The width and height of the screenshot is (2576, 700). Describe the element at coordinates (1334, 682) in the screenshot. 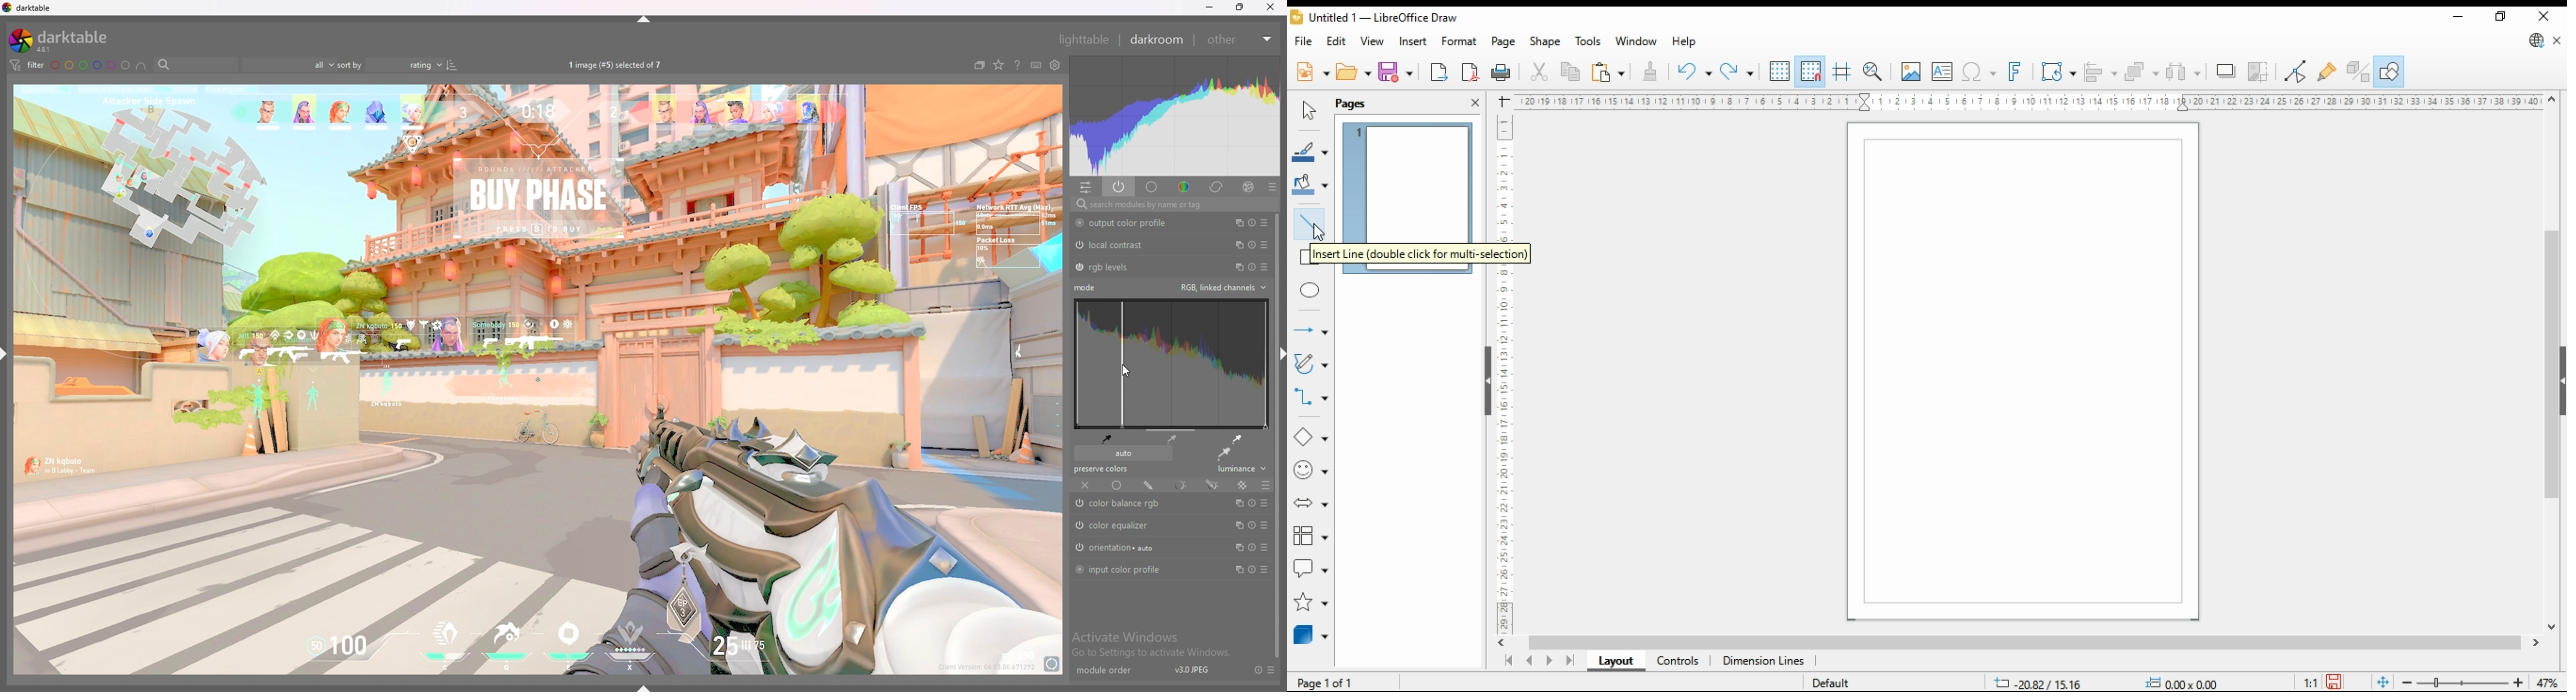

I see `page 1 of 1` at that location.